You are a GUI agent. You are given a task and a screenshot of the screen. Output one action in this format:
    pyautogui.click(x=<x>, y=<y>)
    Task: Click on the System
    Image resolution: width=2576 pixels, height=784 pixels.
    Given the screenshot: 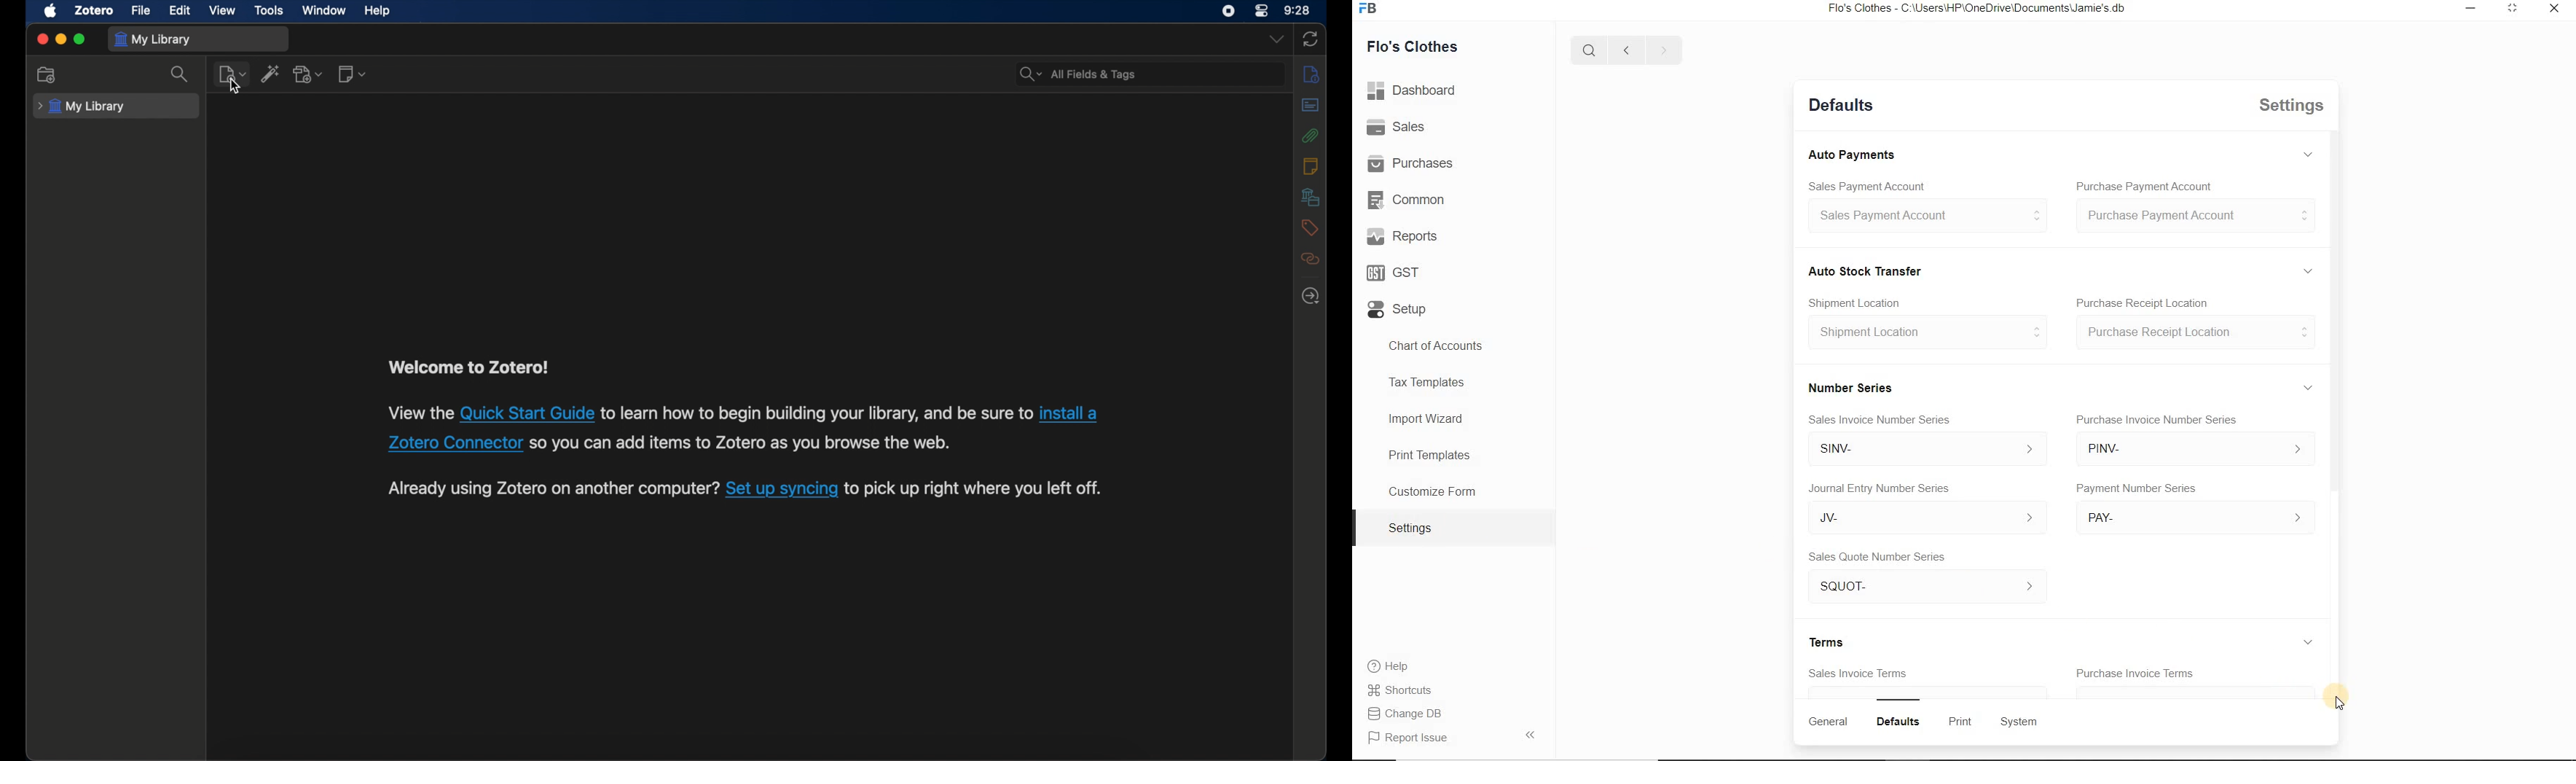 What is the action you would take?
    pyautogui.click(x=2020, y=720)
    